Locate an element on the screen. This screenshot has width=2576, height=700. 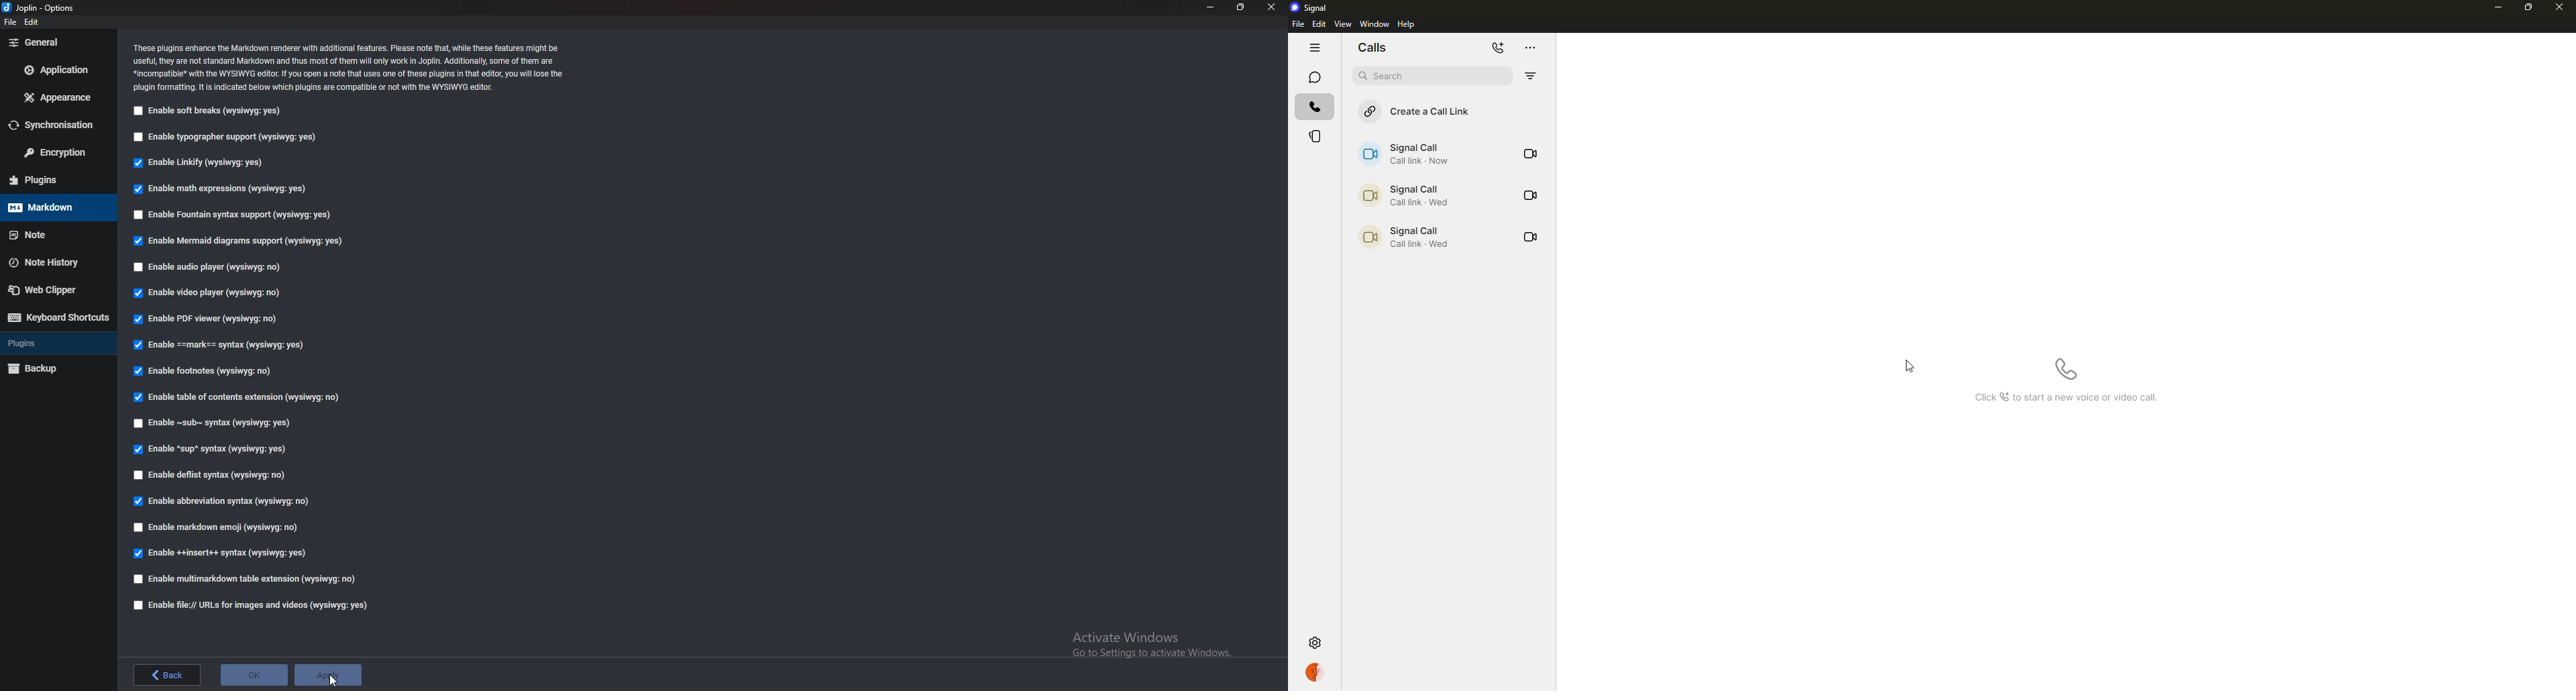
maximize is located at coordinates (2528, 7).